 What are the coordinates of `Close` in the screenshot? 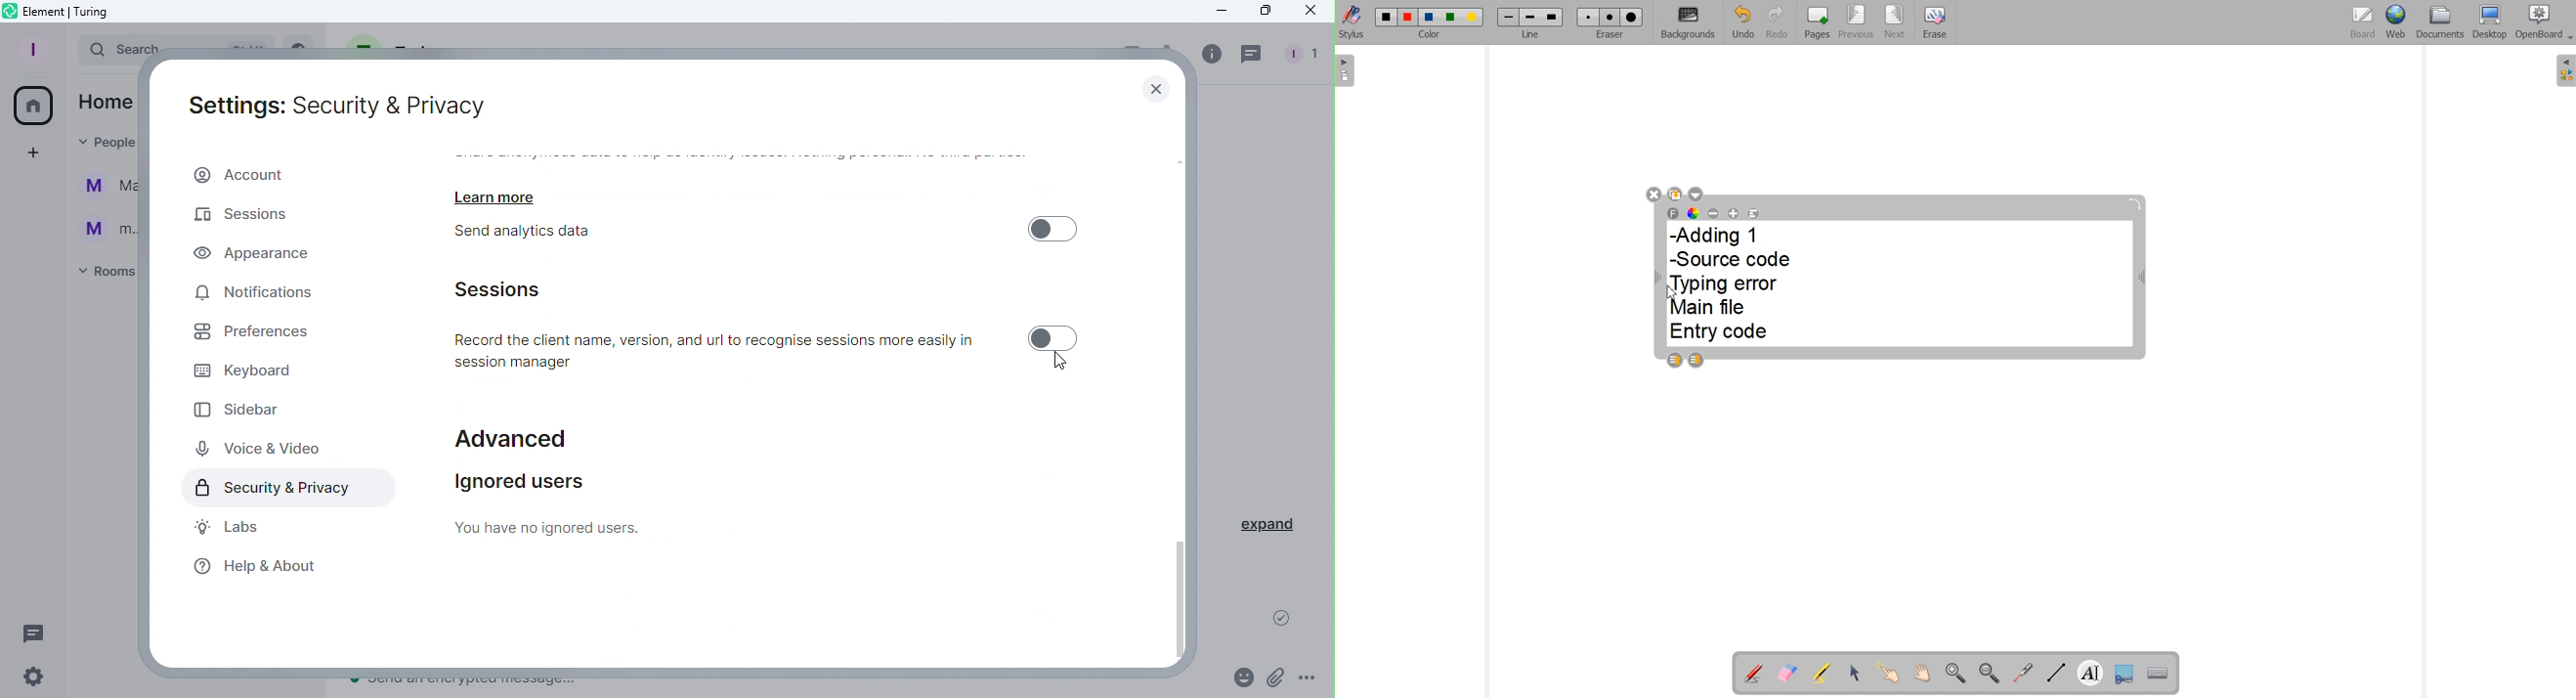 It's located at (1653, 194).